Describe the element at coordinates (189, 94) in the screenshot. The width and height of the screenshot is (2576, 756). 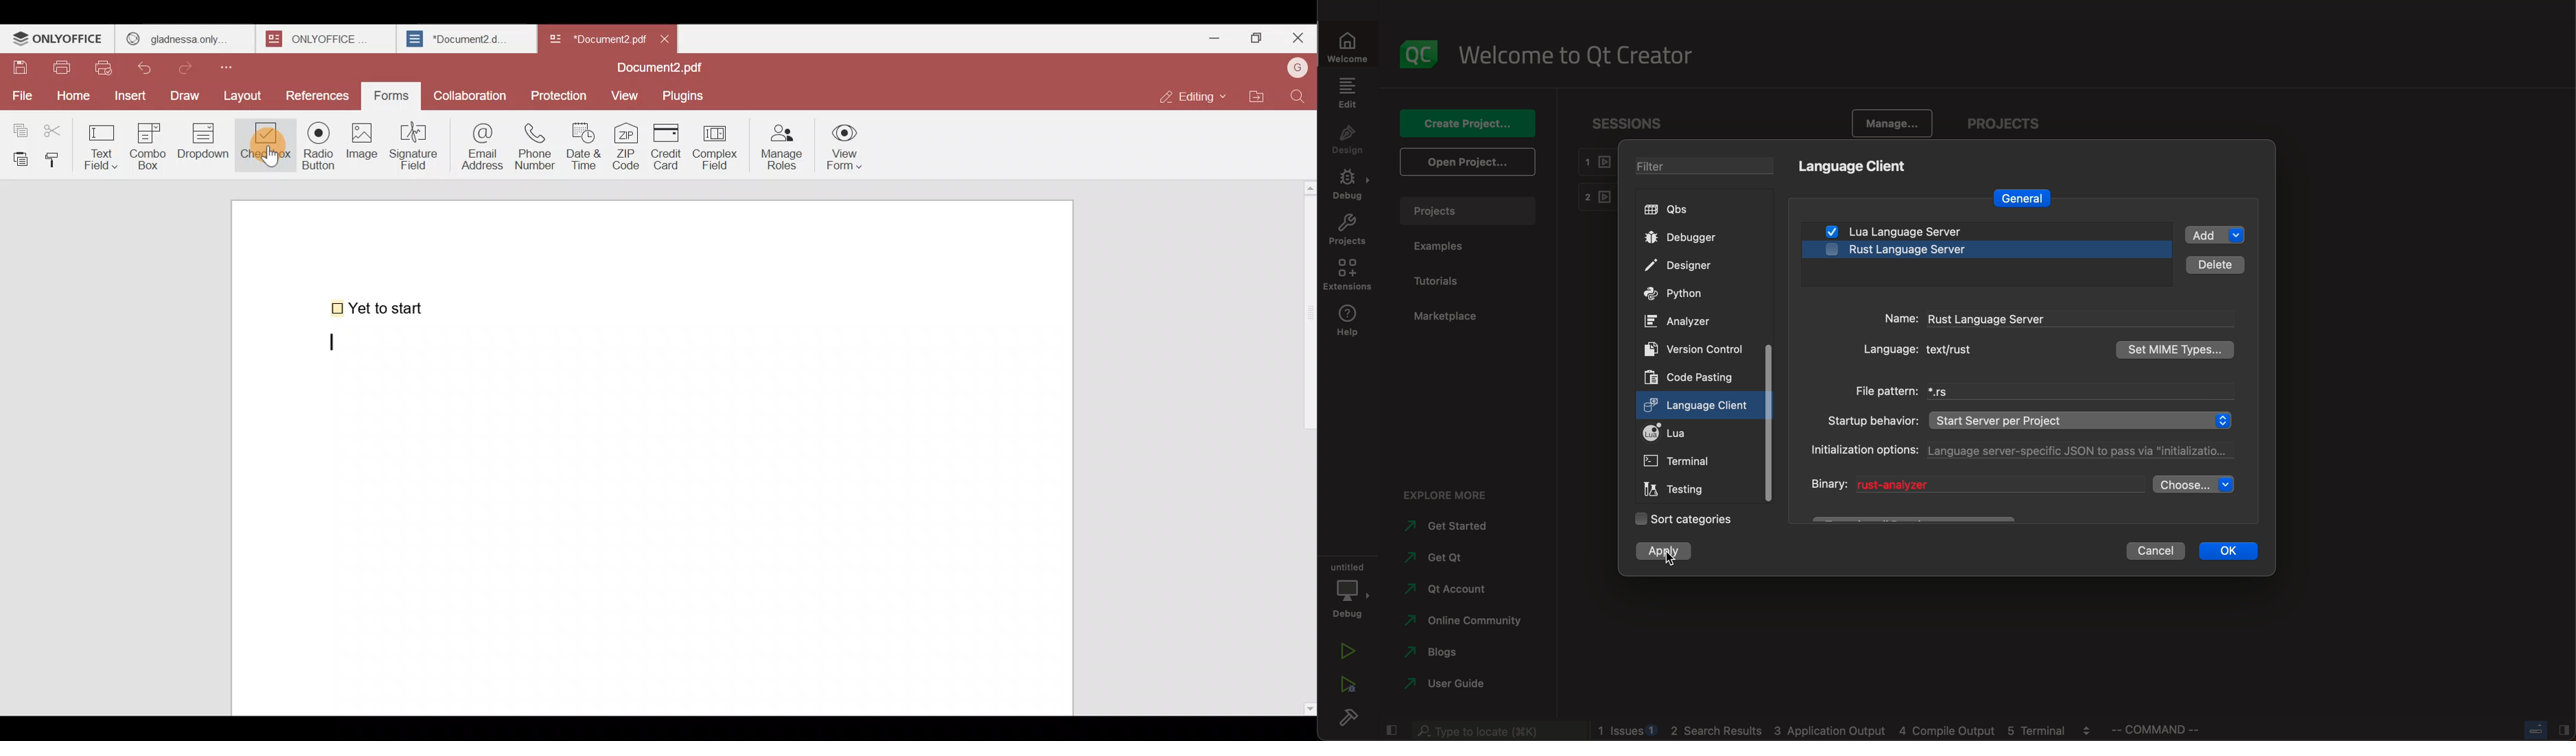
I see `Draw` at that location.